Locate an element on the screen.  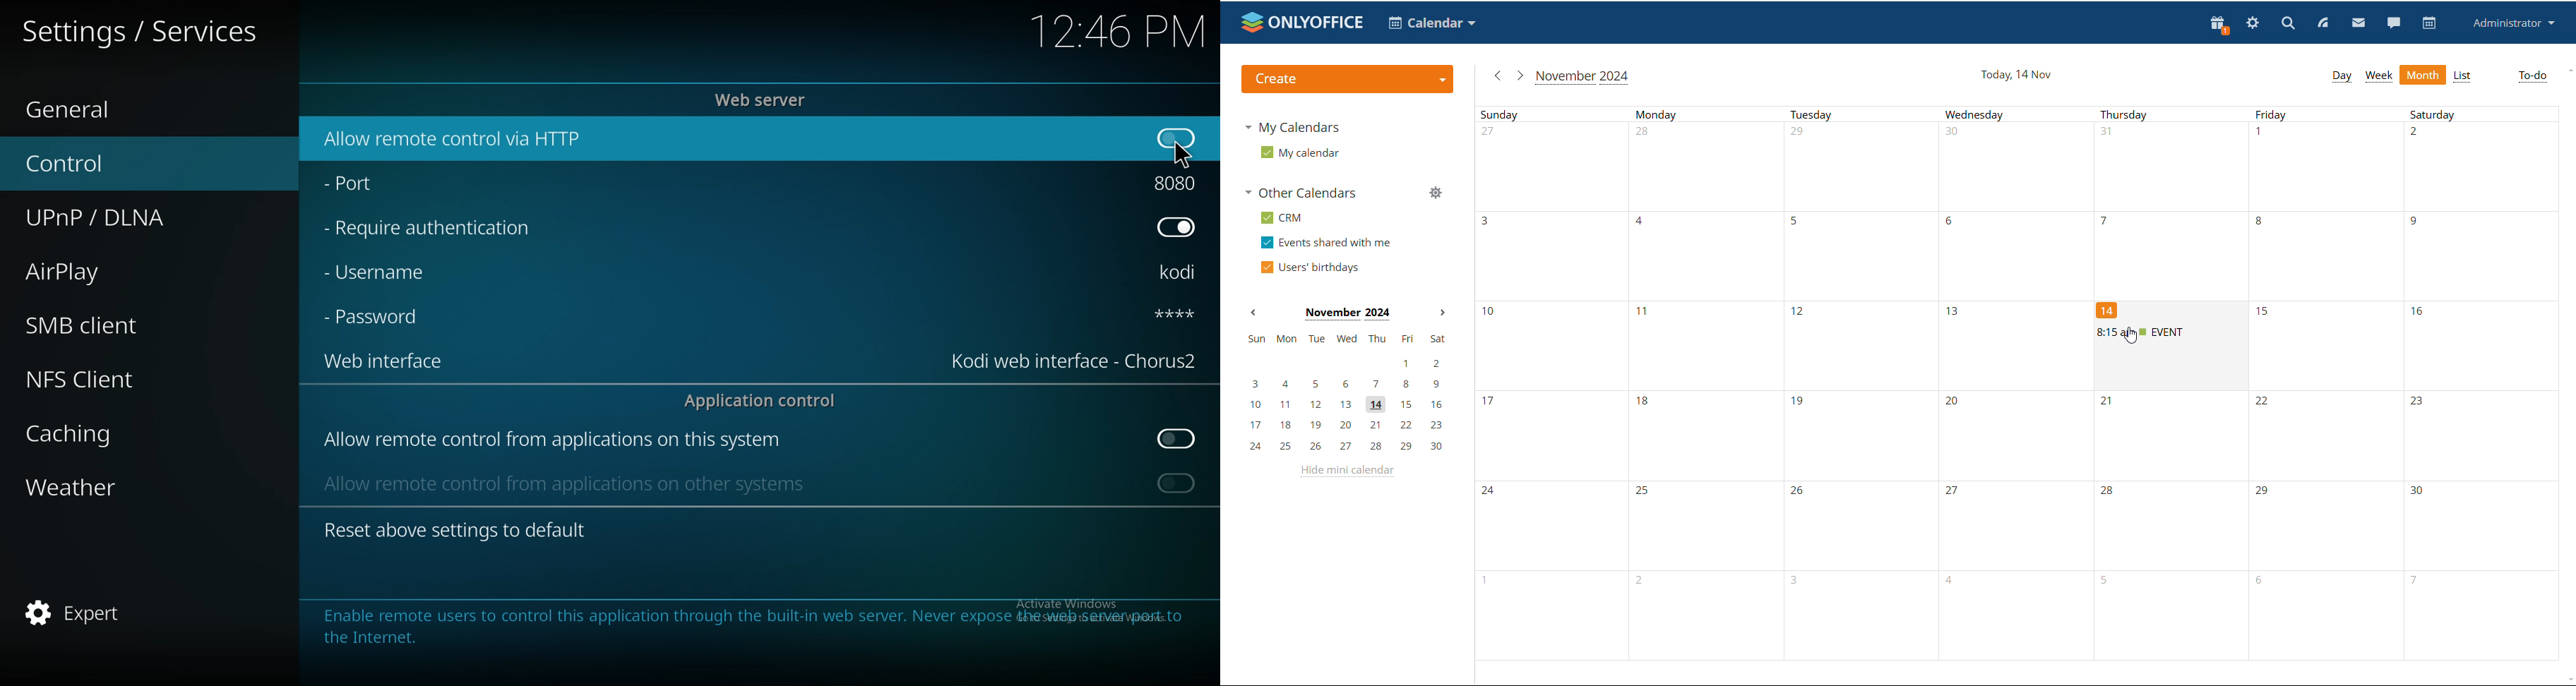
allow remote control via http is located at coordinates (454, 139).